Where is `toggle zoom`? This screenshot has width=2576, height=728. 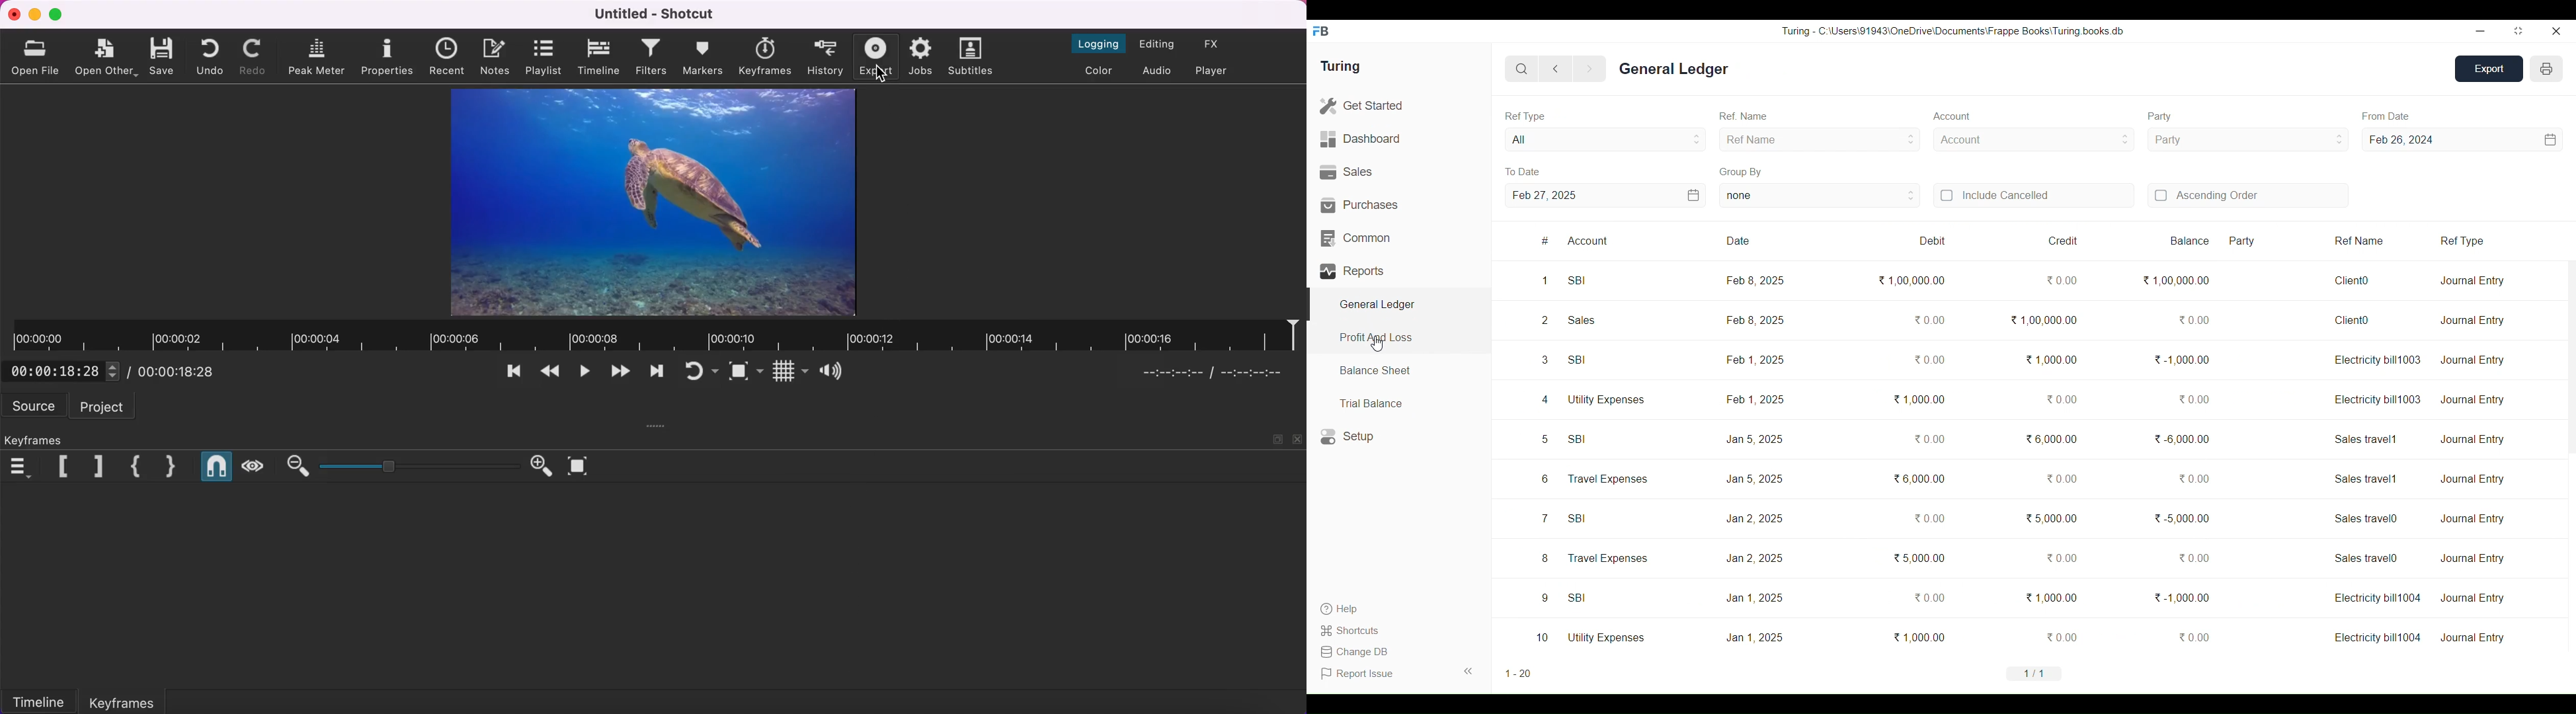
toggle zoom is located at coordinates (746, 372).